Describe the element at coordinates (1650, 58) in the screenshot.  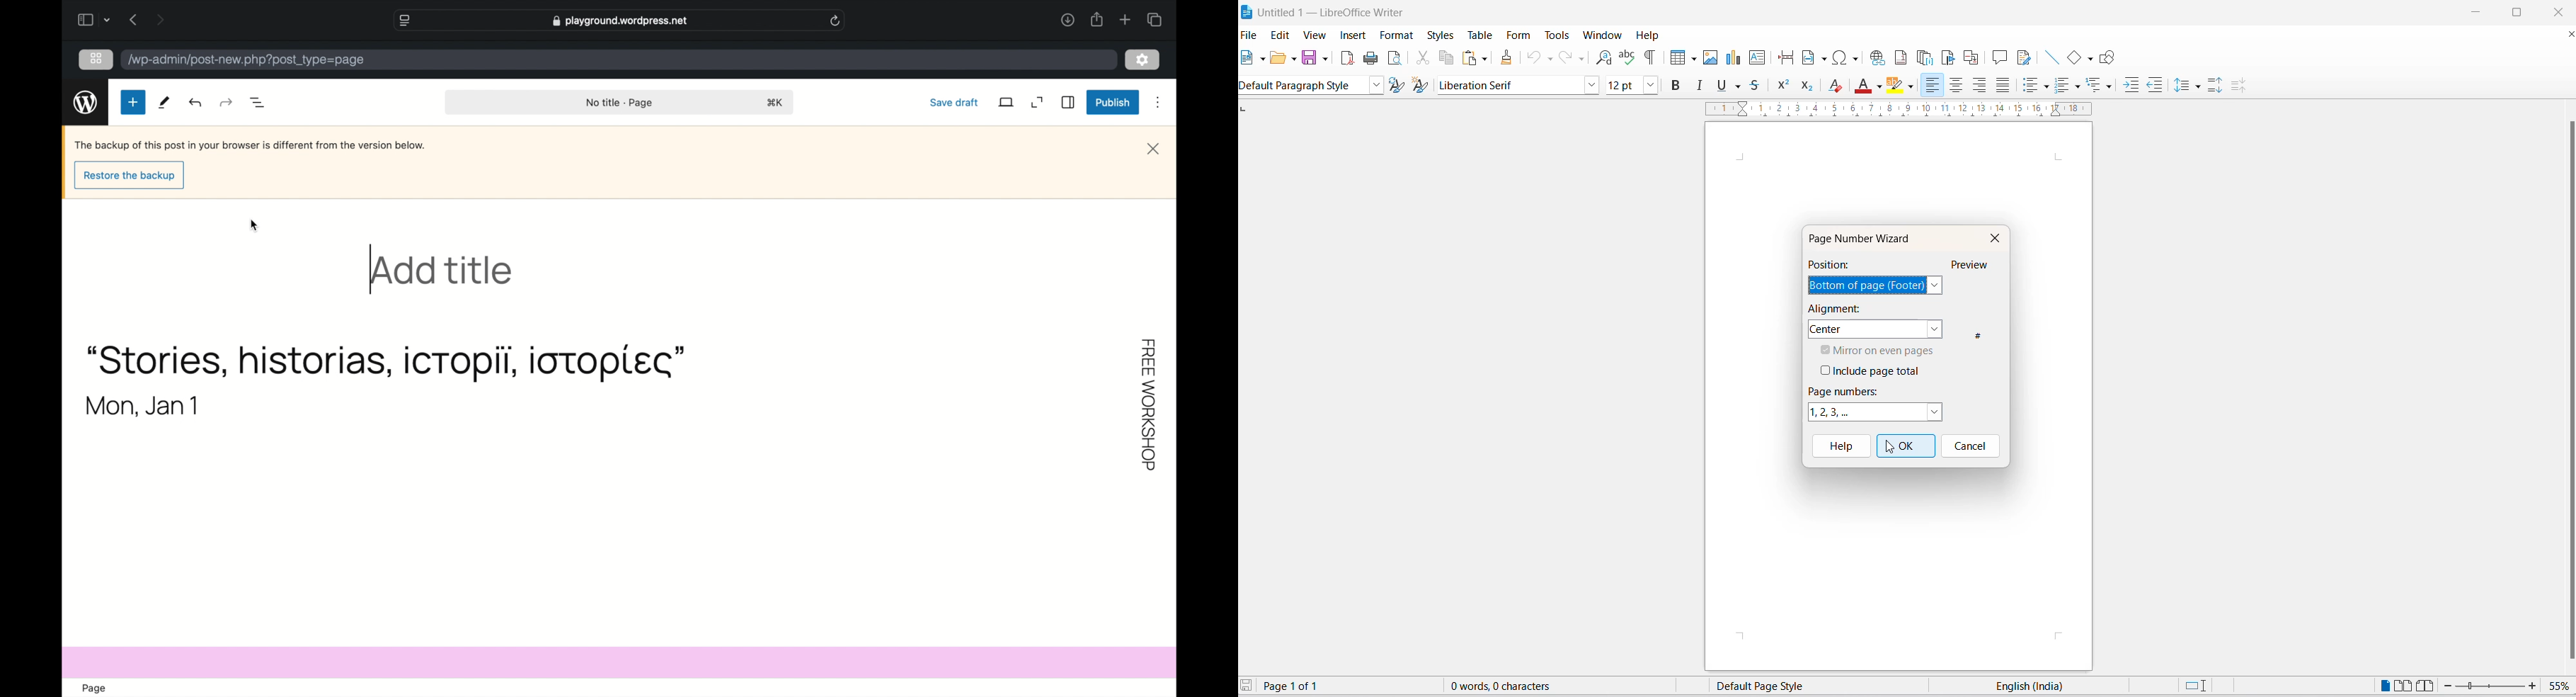
I see `toggle formatting marks` at that location.